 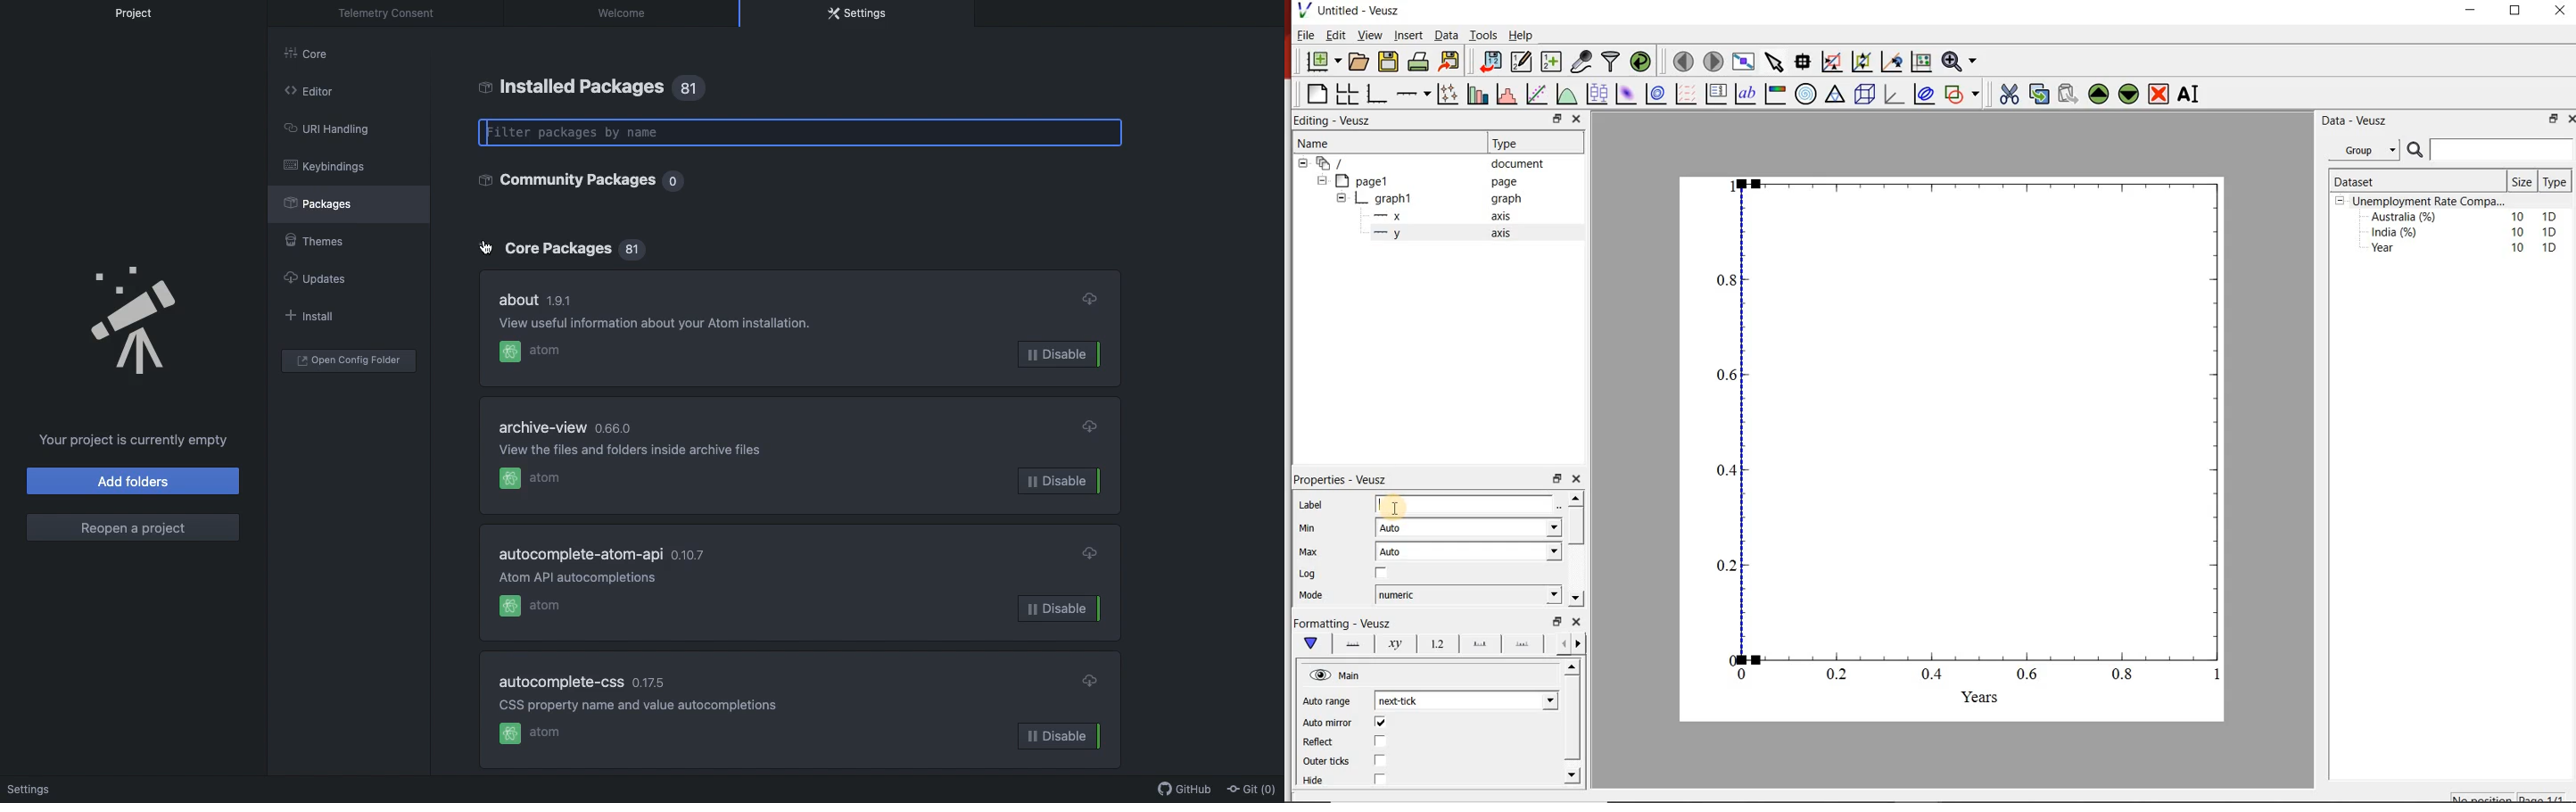 What do you see at coordinates (1061, 481) in the screenshot?
I see `Disable` at bounding box center [1061, 481].